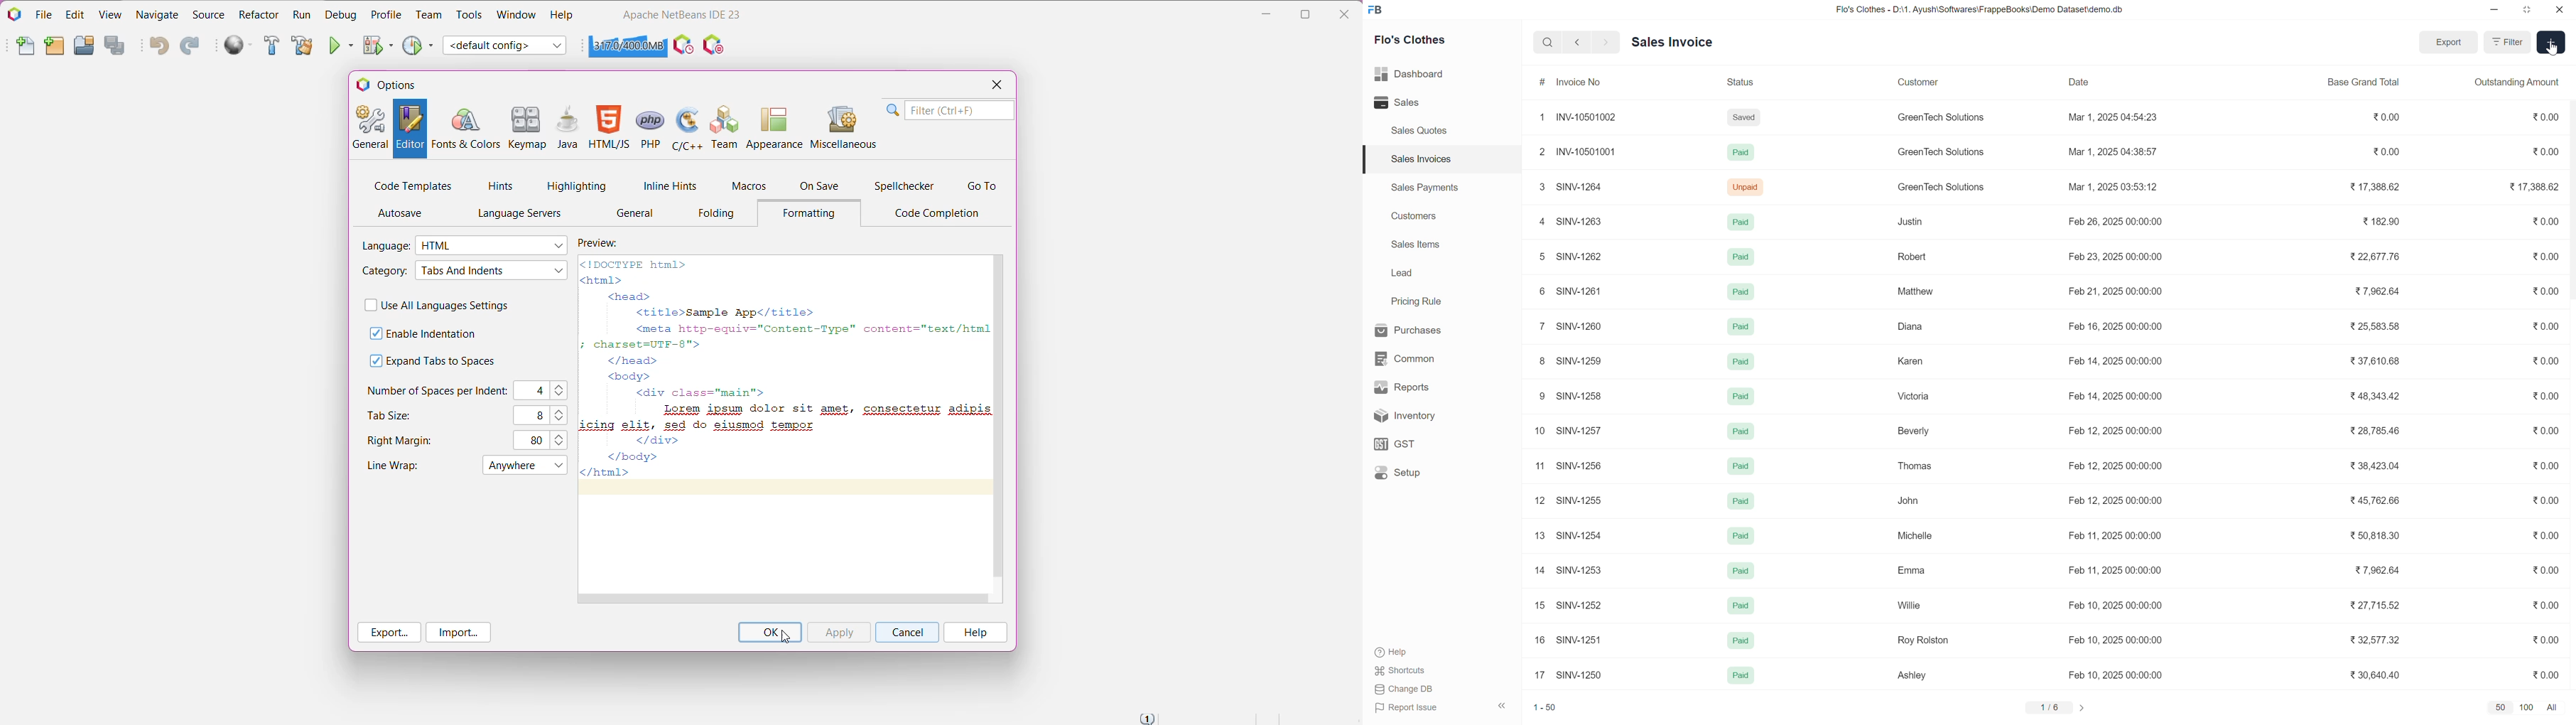  I want to click on ₹37,610.68, so click(2384, 363).